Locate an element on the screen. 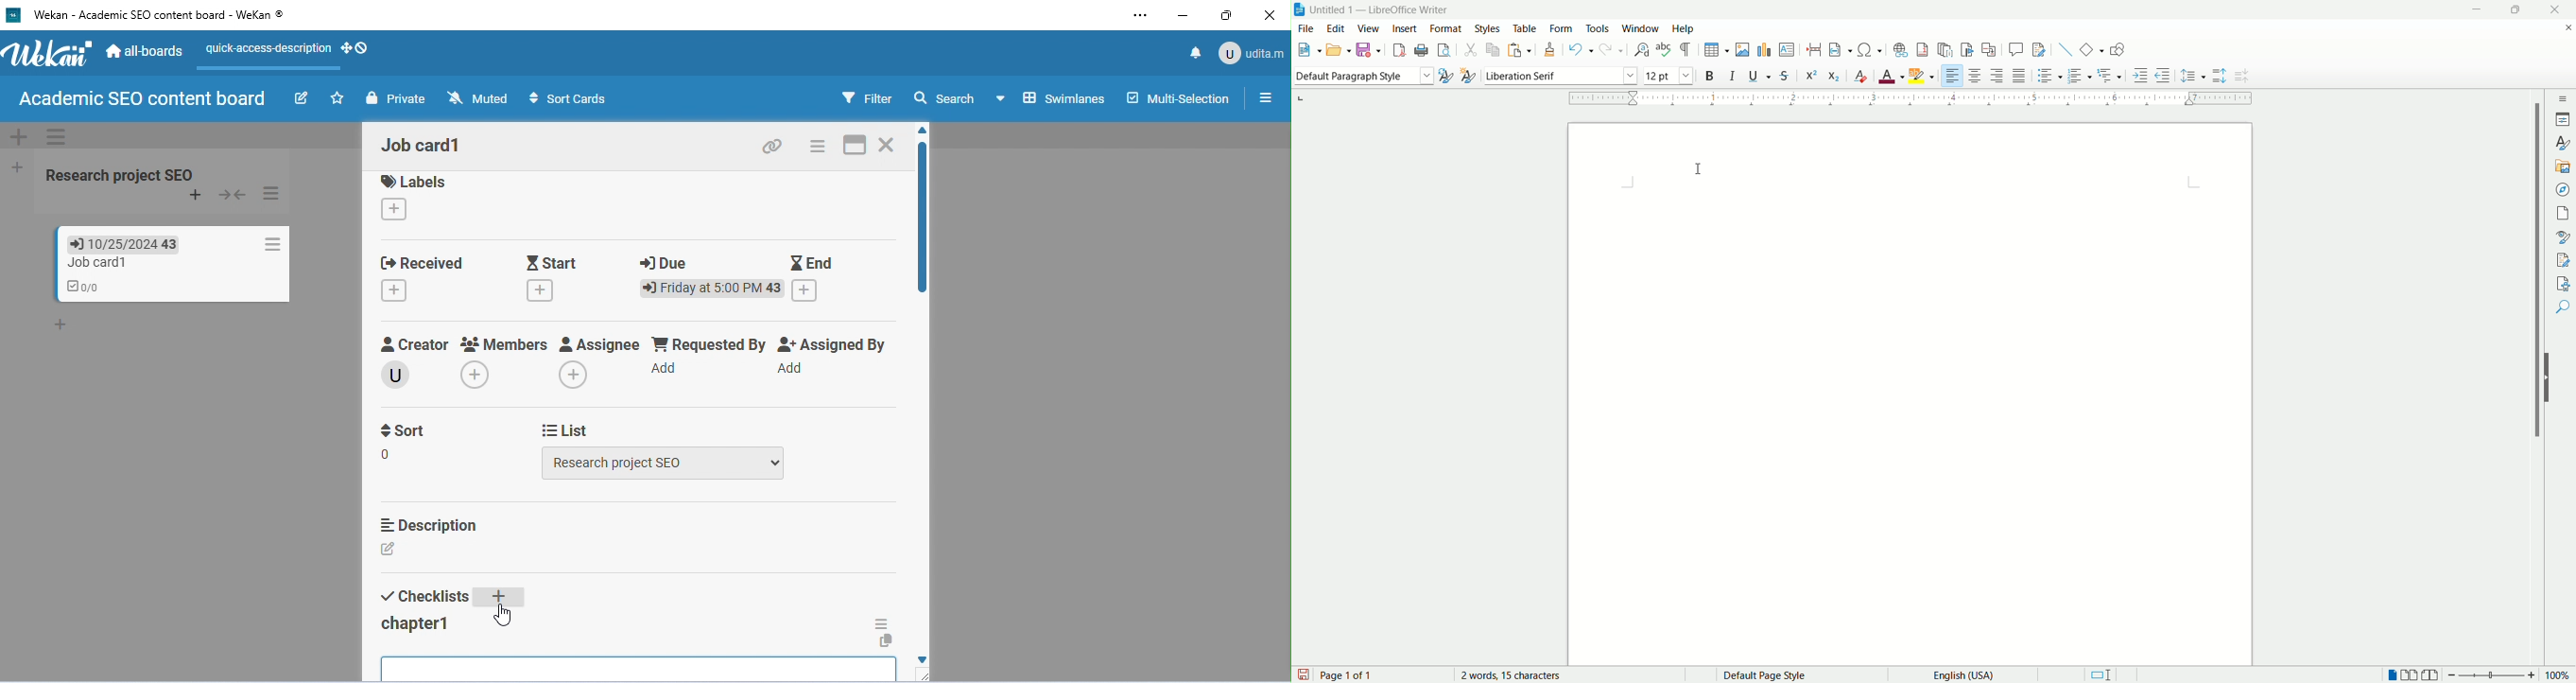 The height and width of the screenshot is (700, 2576). clone formatting is located at coordinates (1550, 50).